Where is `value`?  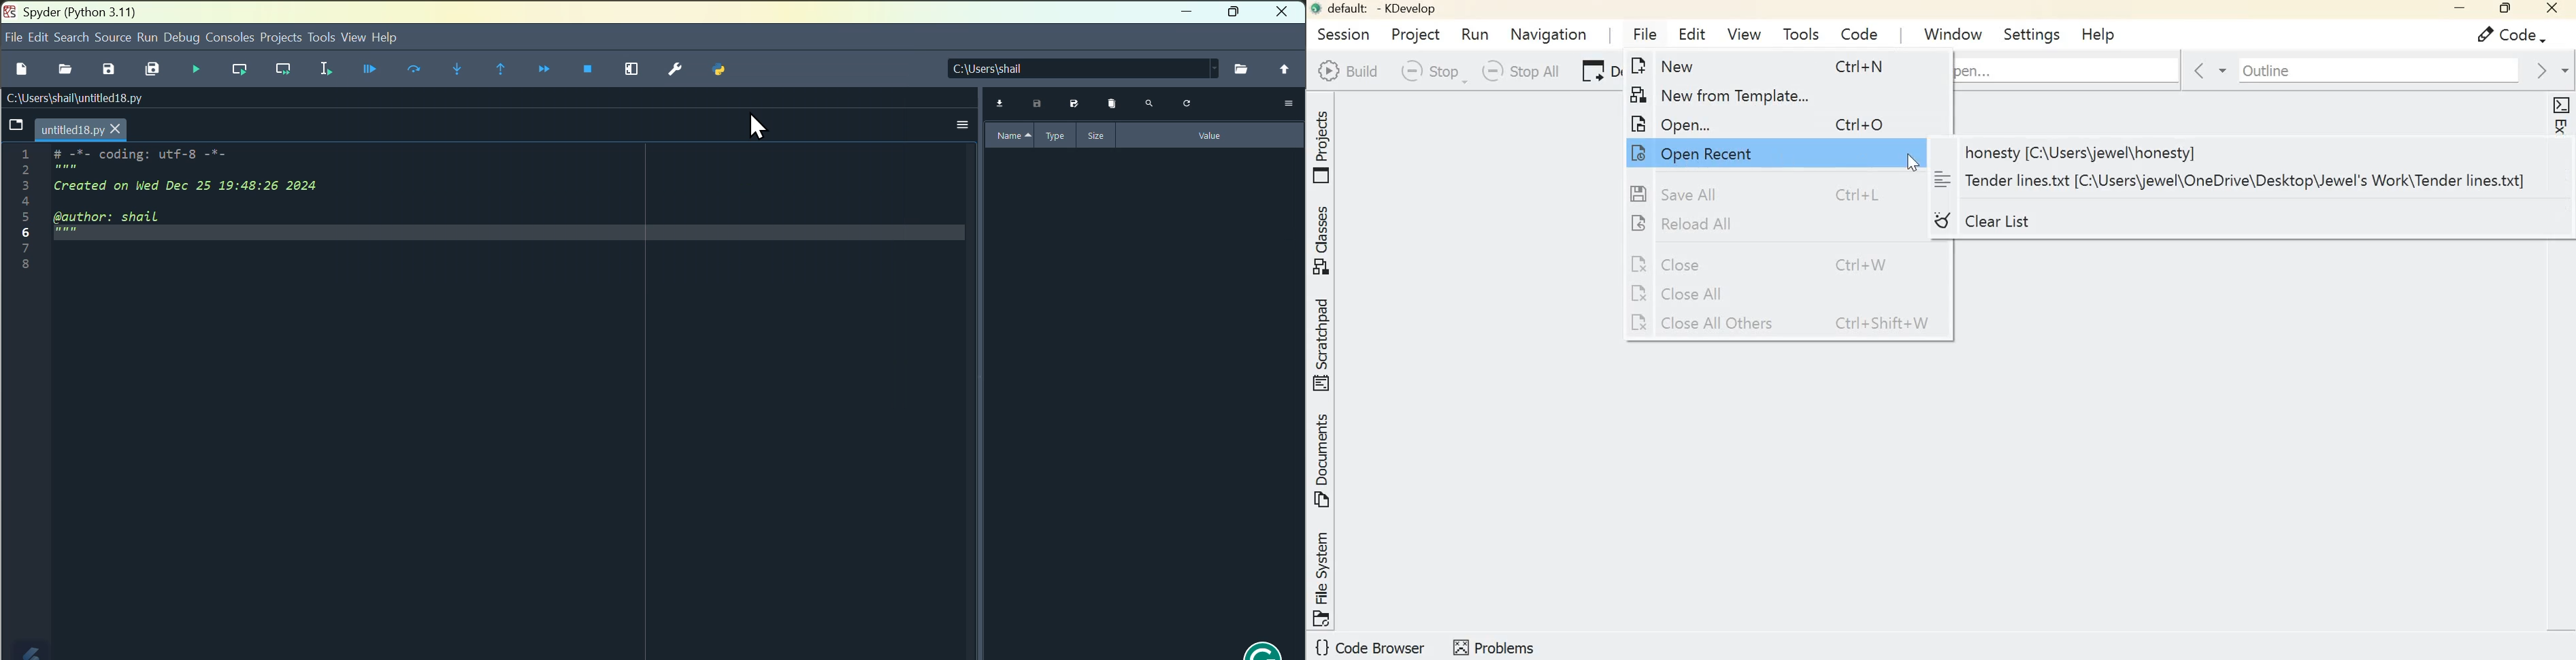 value is located at coordinates (1211, 135).